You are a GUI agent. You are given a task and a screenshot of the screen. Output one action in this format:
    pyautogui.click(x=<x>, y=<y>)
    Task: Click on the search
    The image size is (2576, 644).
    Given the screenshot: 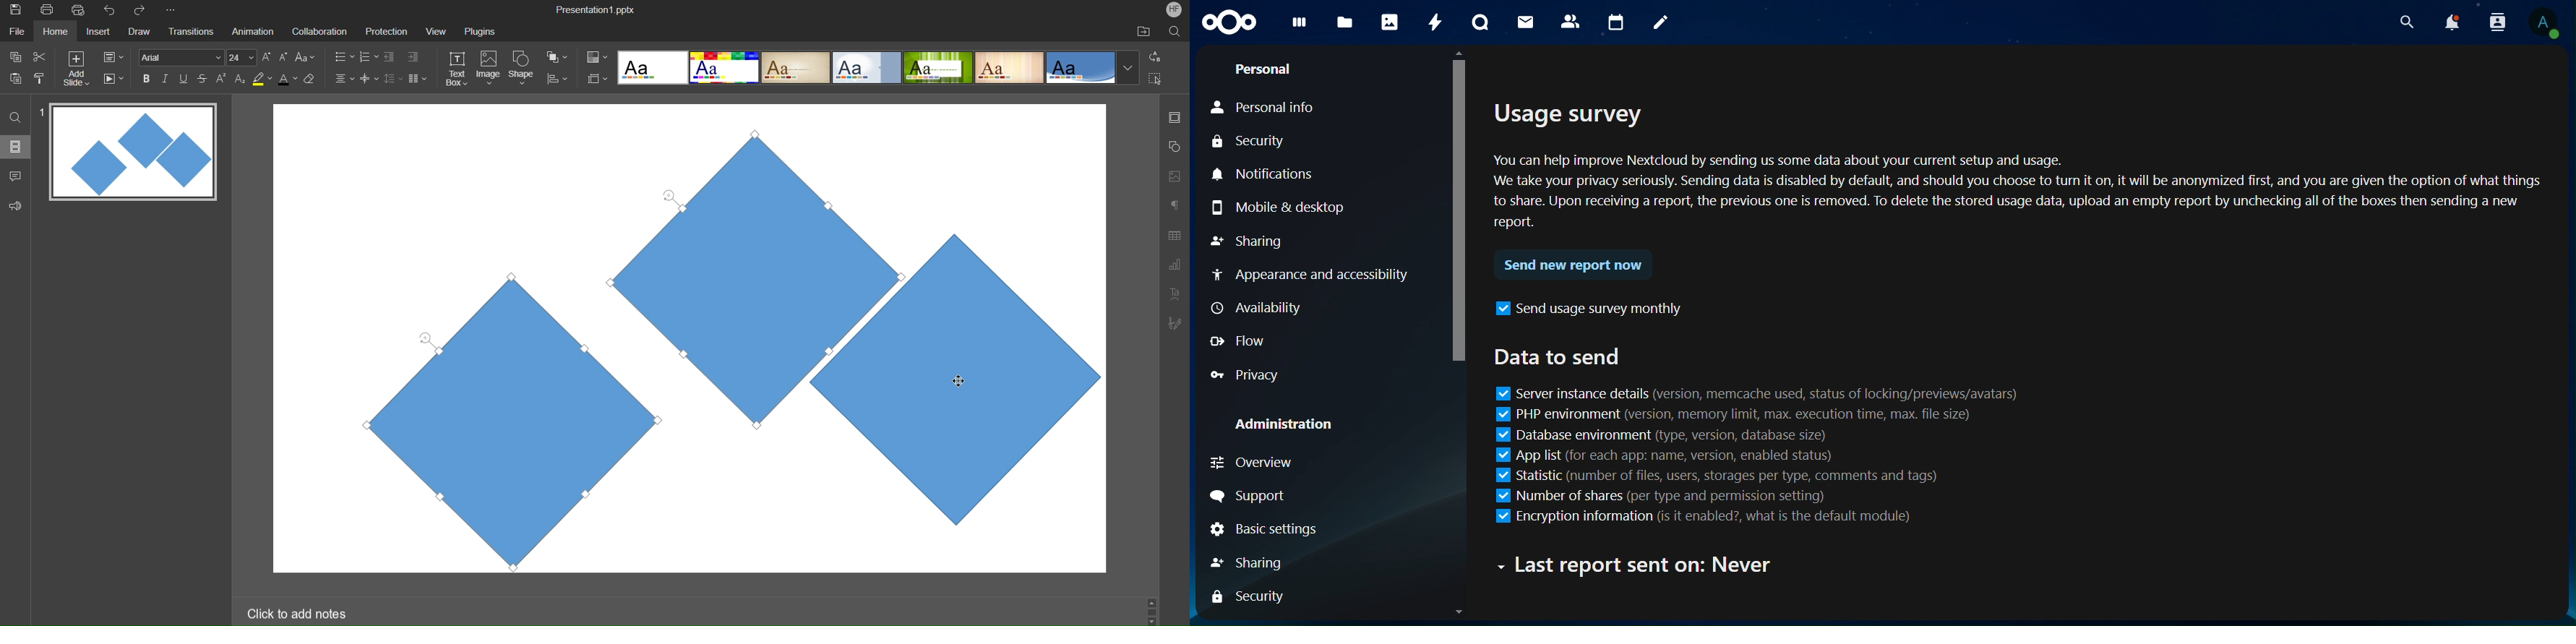 What is the action you would take?
    pyautogui.click(x=2405, y=19)
    